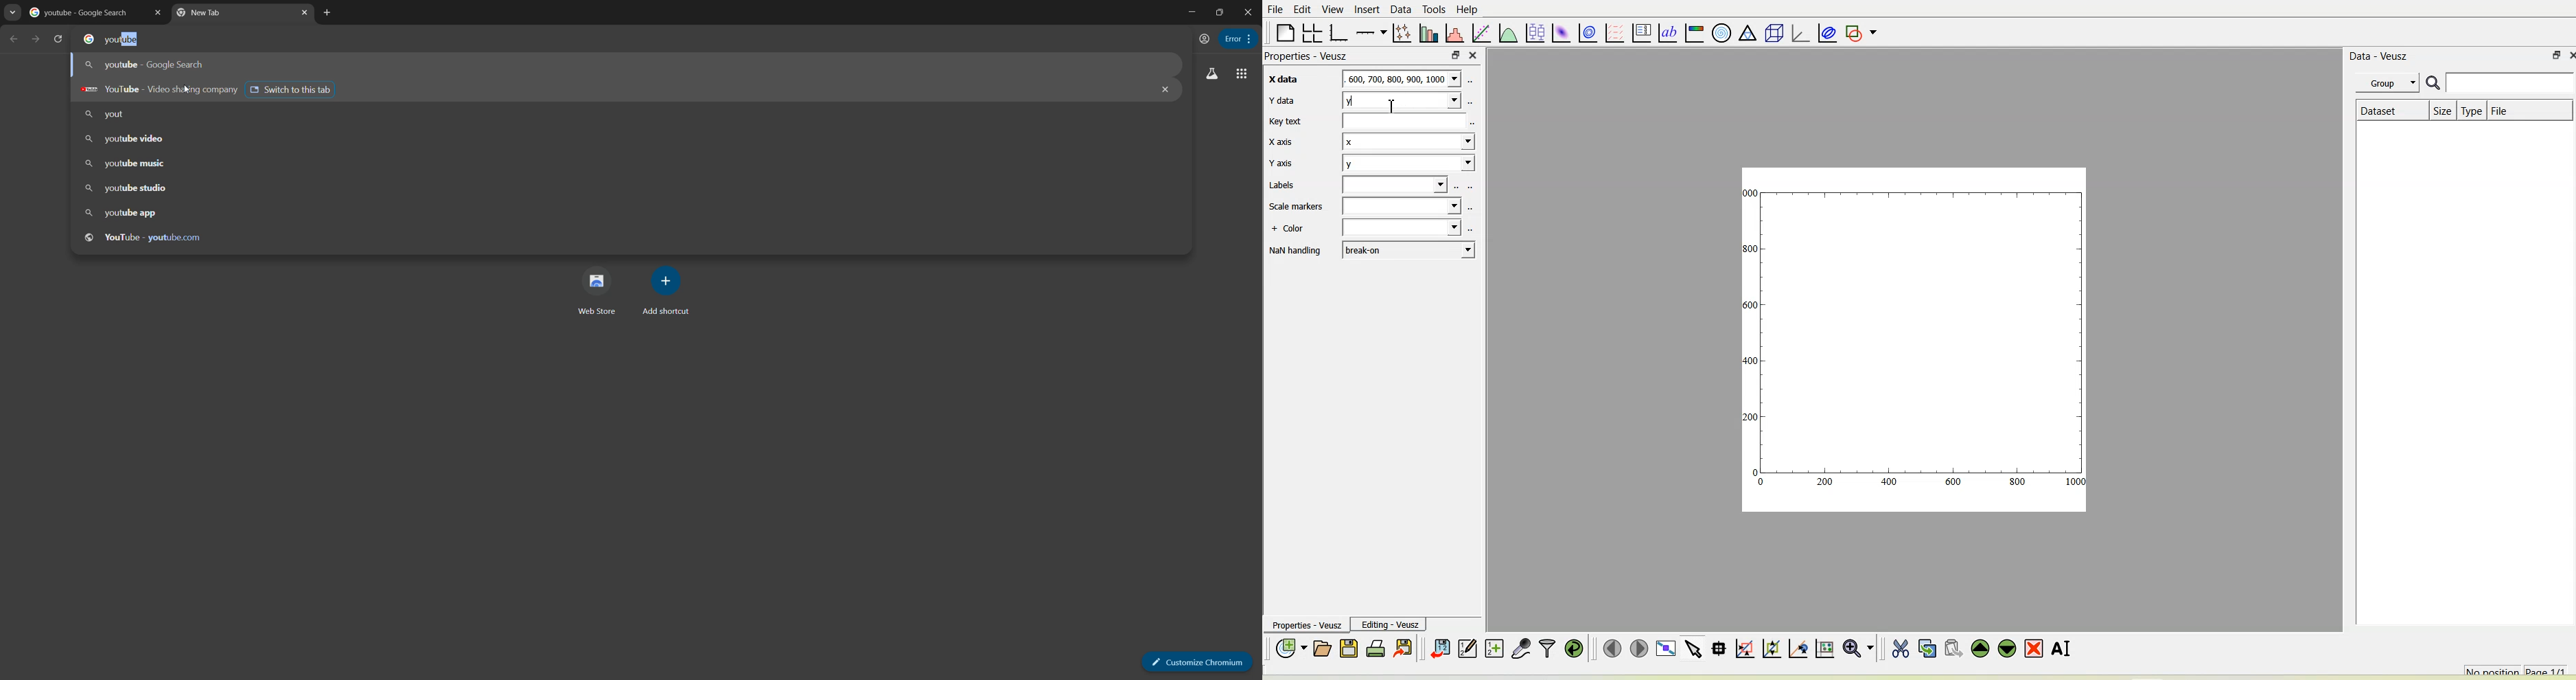 The height and width of the screenshot is (700, 2576). What do you see at coordinates (1395, 100) in the screenshot?
I see `cursor` at bounding box center [1395, 100].